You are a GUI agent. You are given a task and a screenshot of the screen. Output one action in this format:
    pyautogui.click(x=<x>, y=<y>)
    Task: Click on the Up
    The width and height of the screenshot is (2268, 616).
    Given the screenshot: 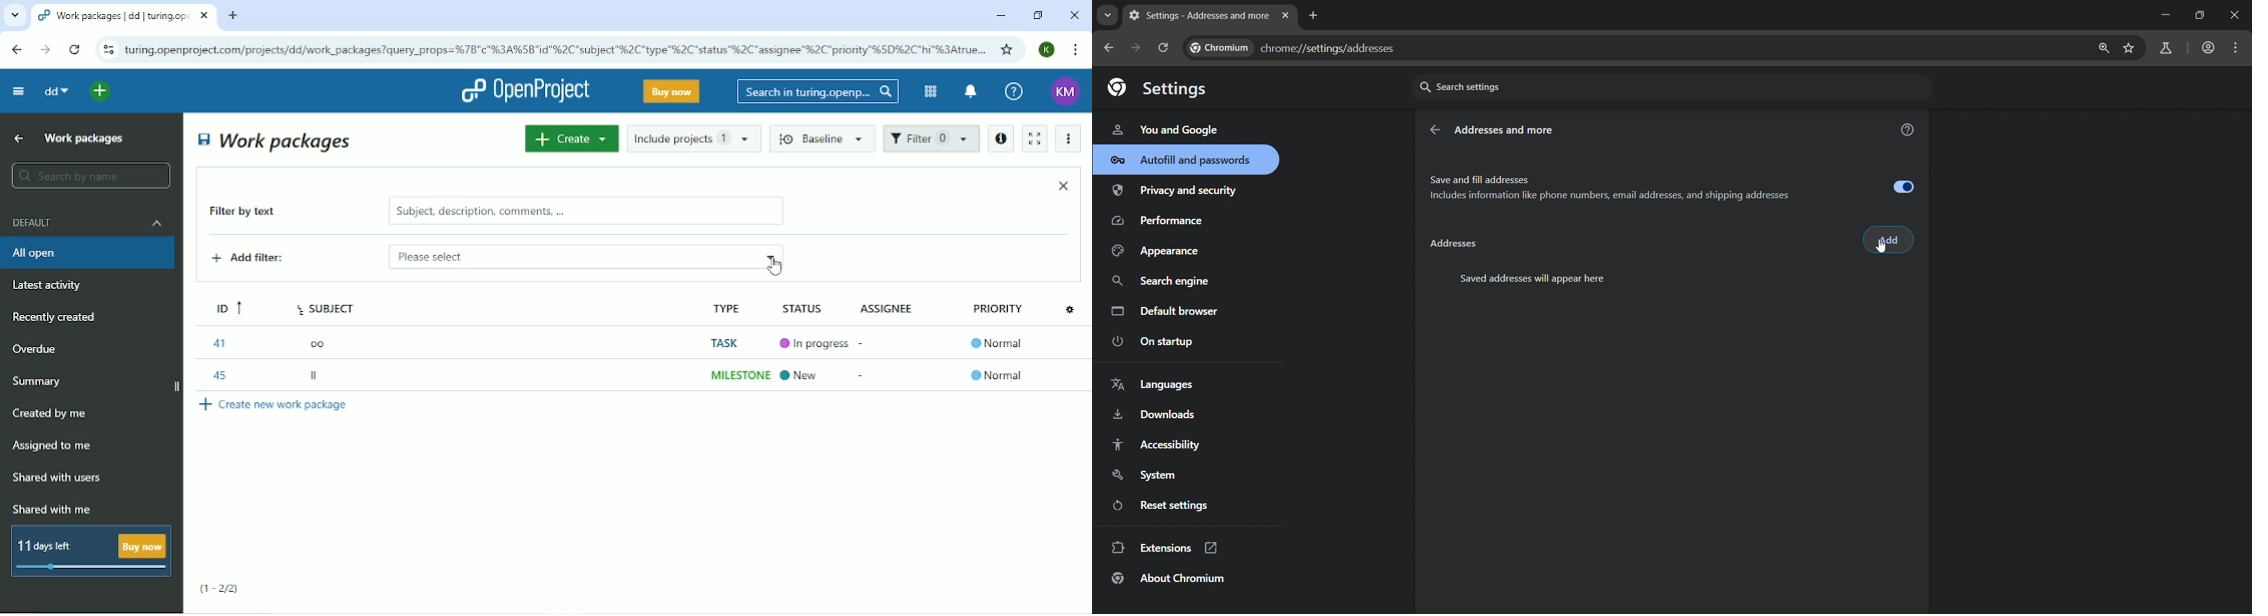 What is the action you would take?
    pyautogui.click(x=16, y=139)
    